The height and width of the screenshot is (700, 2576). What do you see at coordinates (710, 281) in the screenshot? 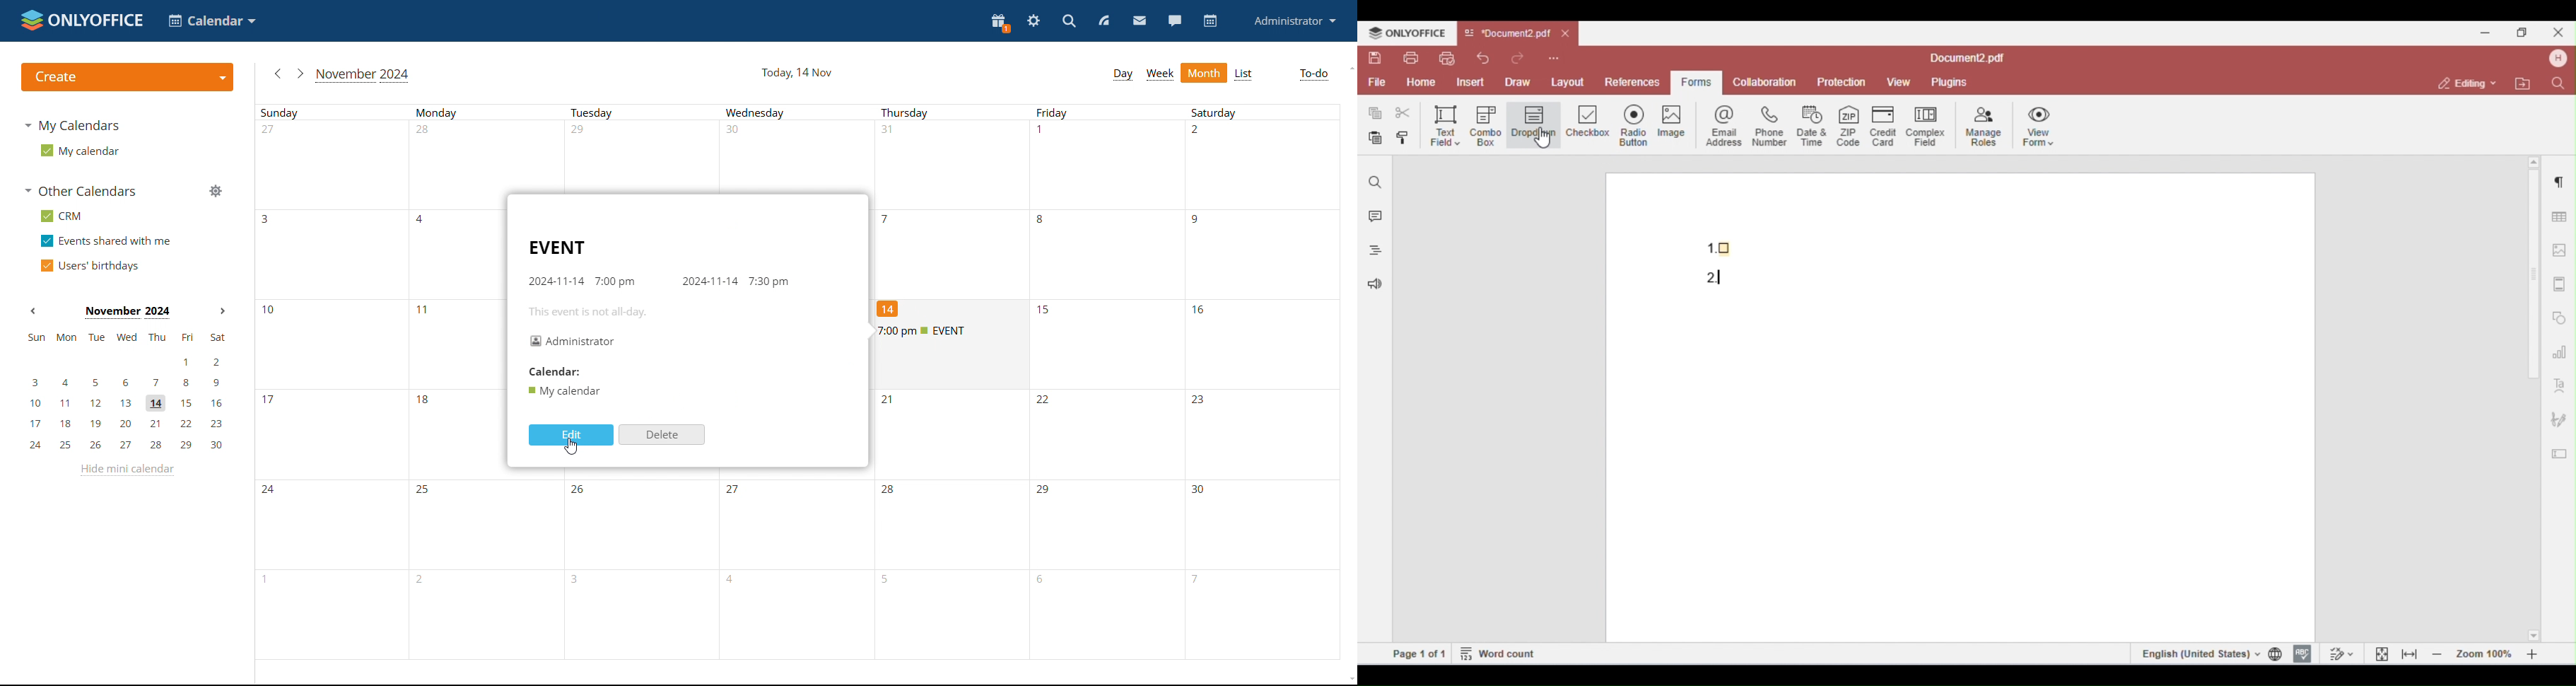
I see `end date` at bounding box center [710, 281].